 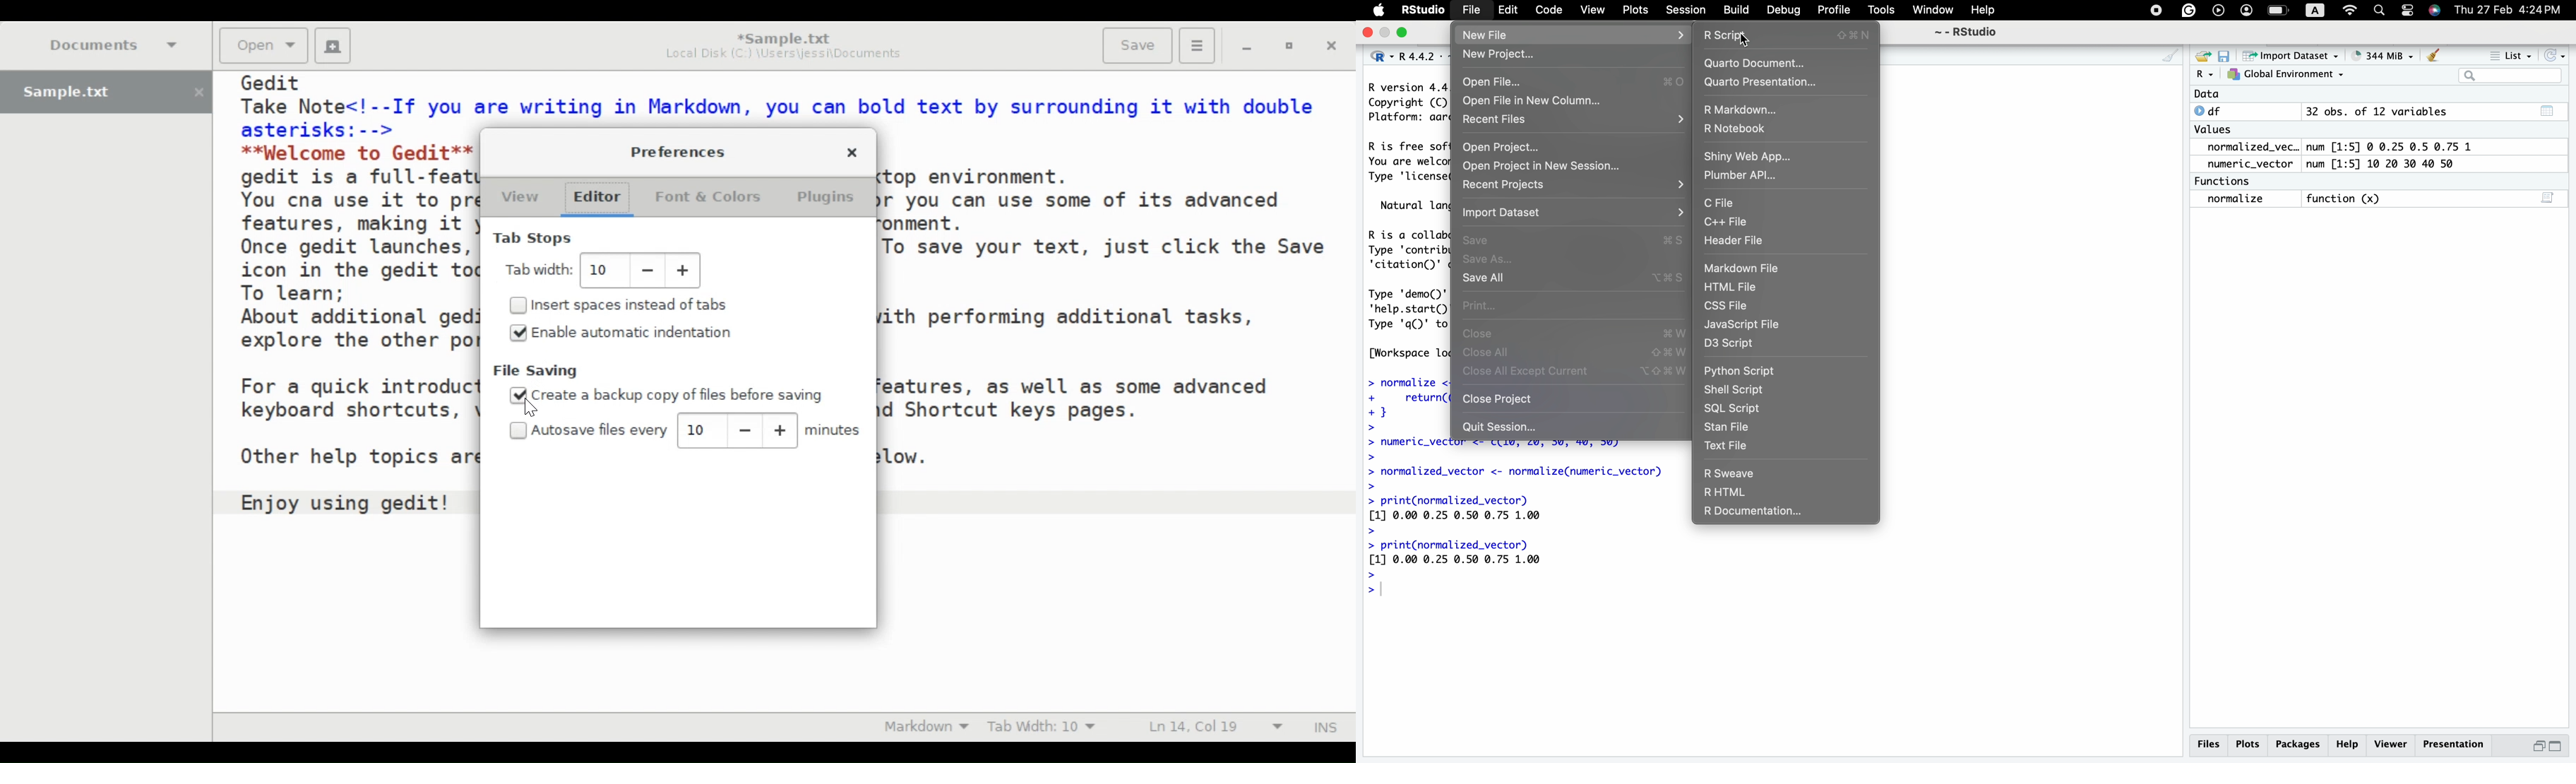 What do you see at coordinates (1485, 280) in the screenshot?
I see `Save all` at bounding box center [1485, 280].